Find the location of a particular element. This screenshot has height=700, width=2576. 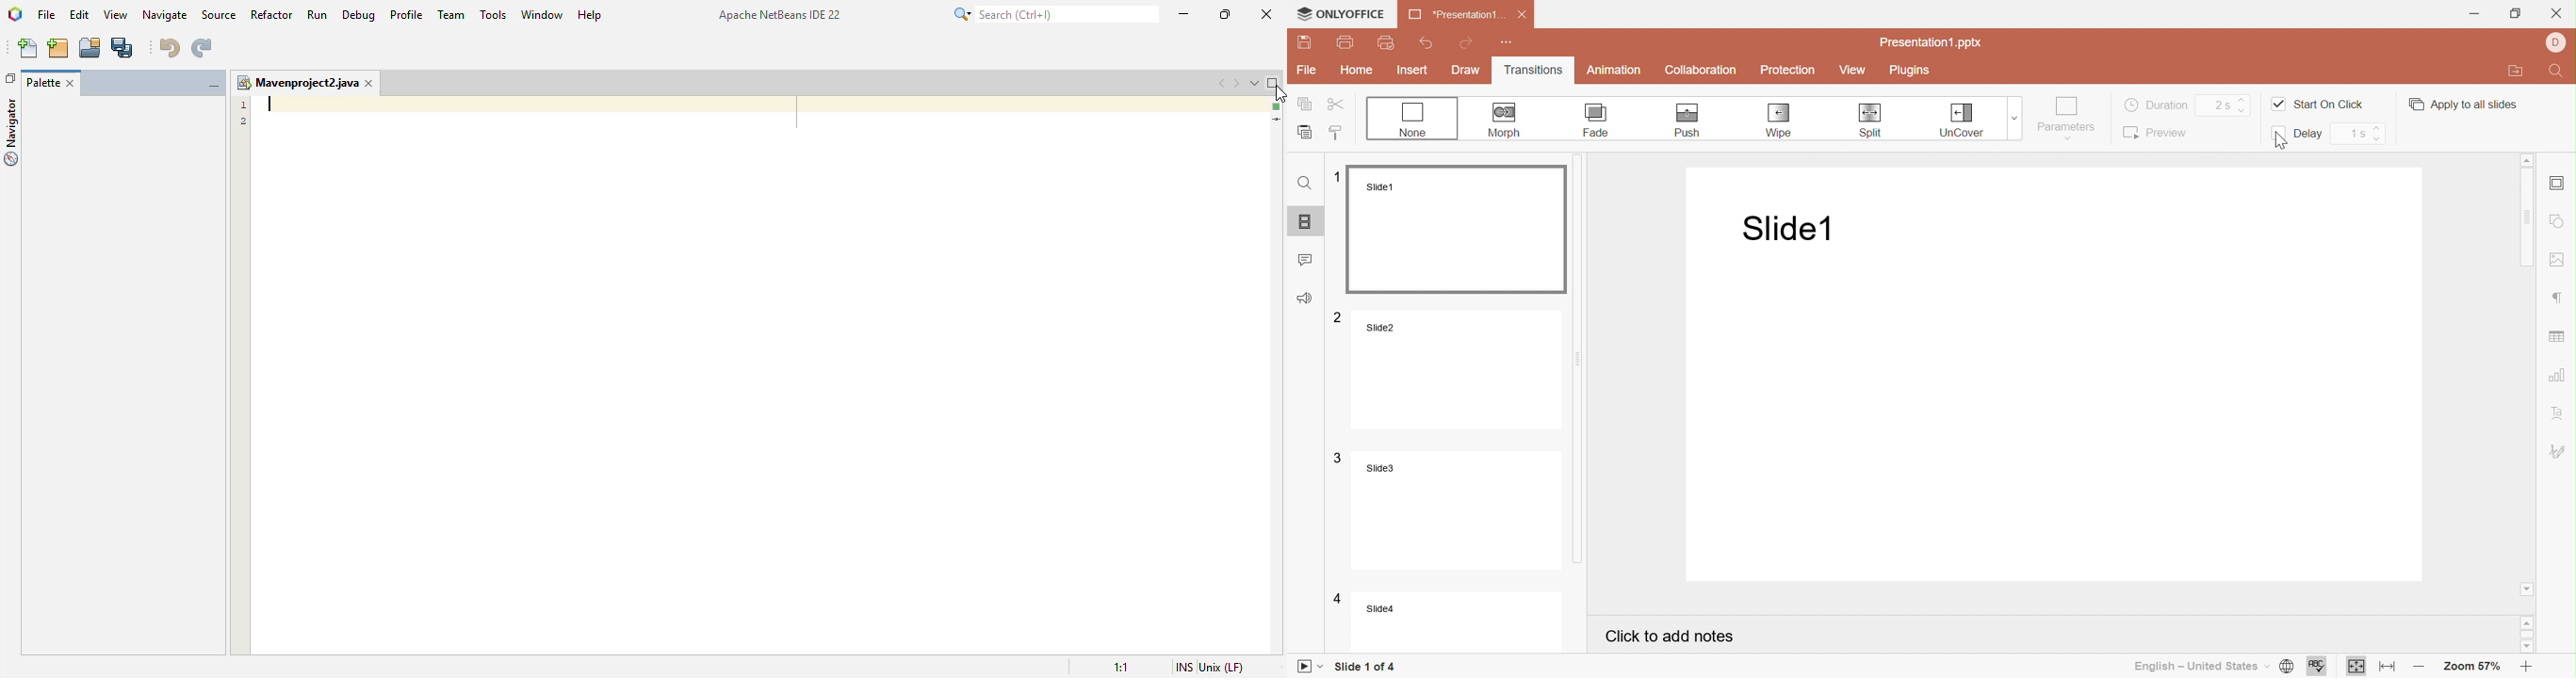

Paragraph settings is located at coordinates (2560, 298).